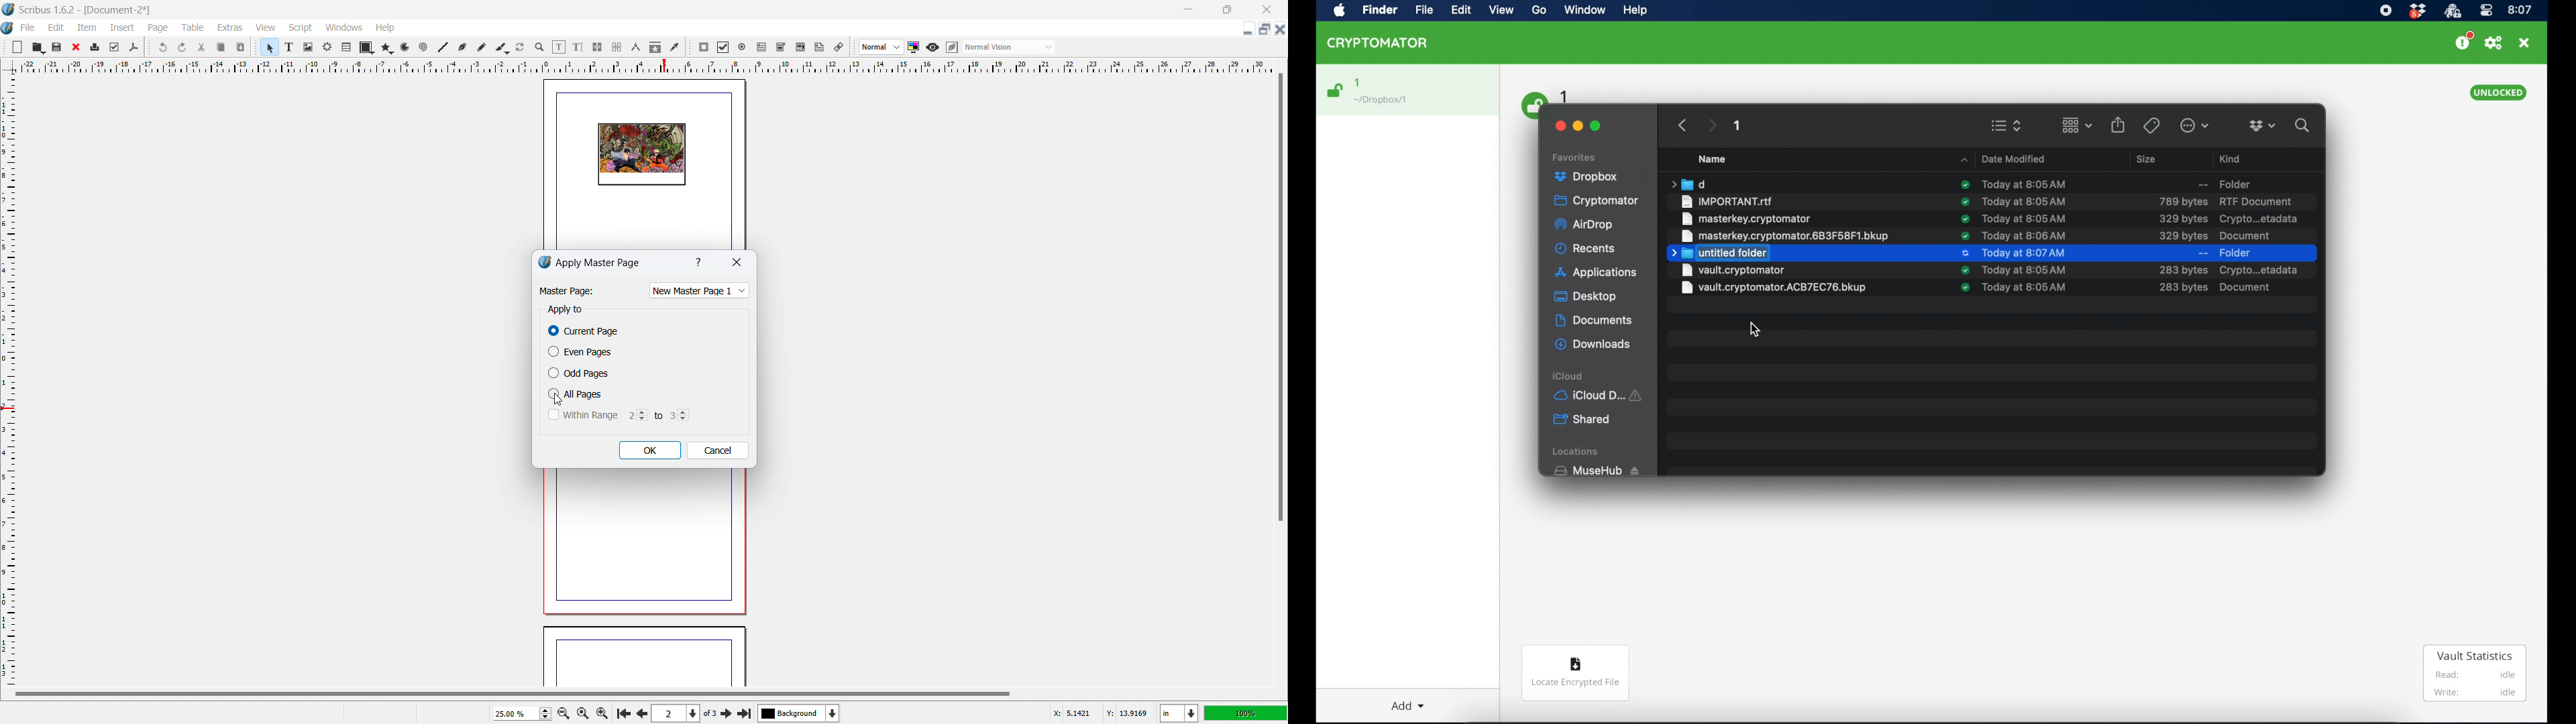 This screenshot has width=2576, height=728. What do you see at coordinates (241, 47) in the screenshot?
I see `paste` at bounding box center [241, 47].